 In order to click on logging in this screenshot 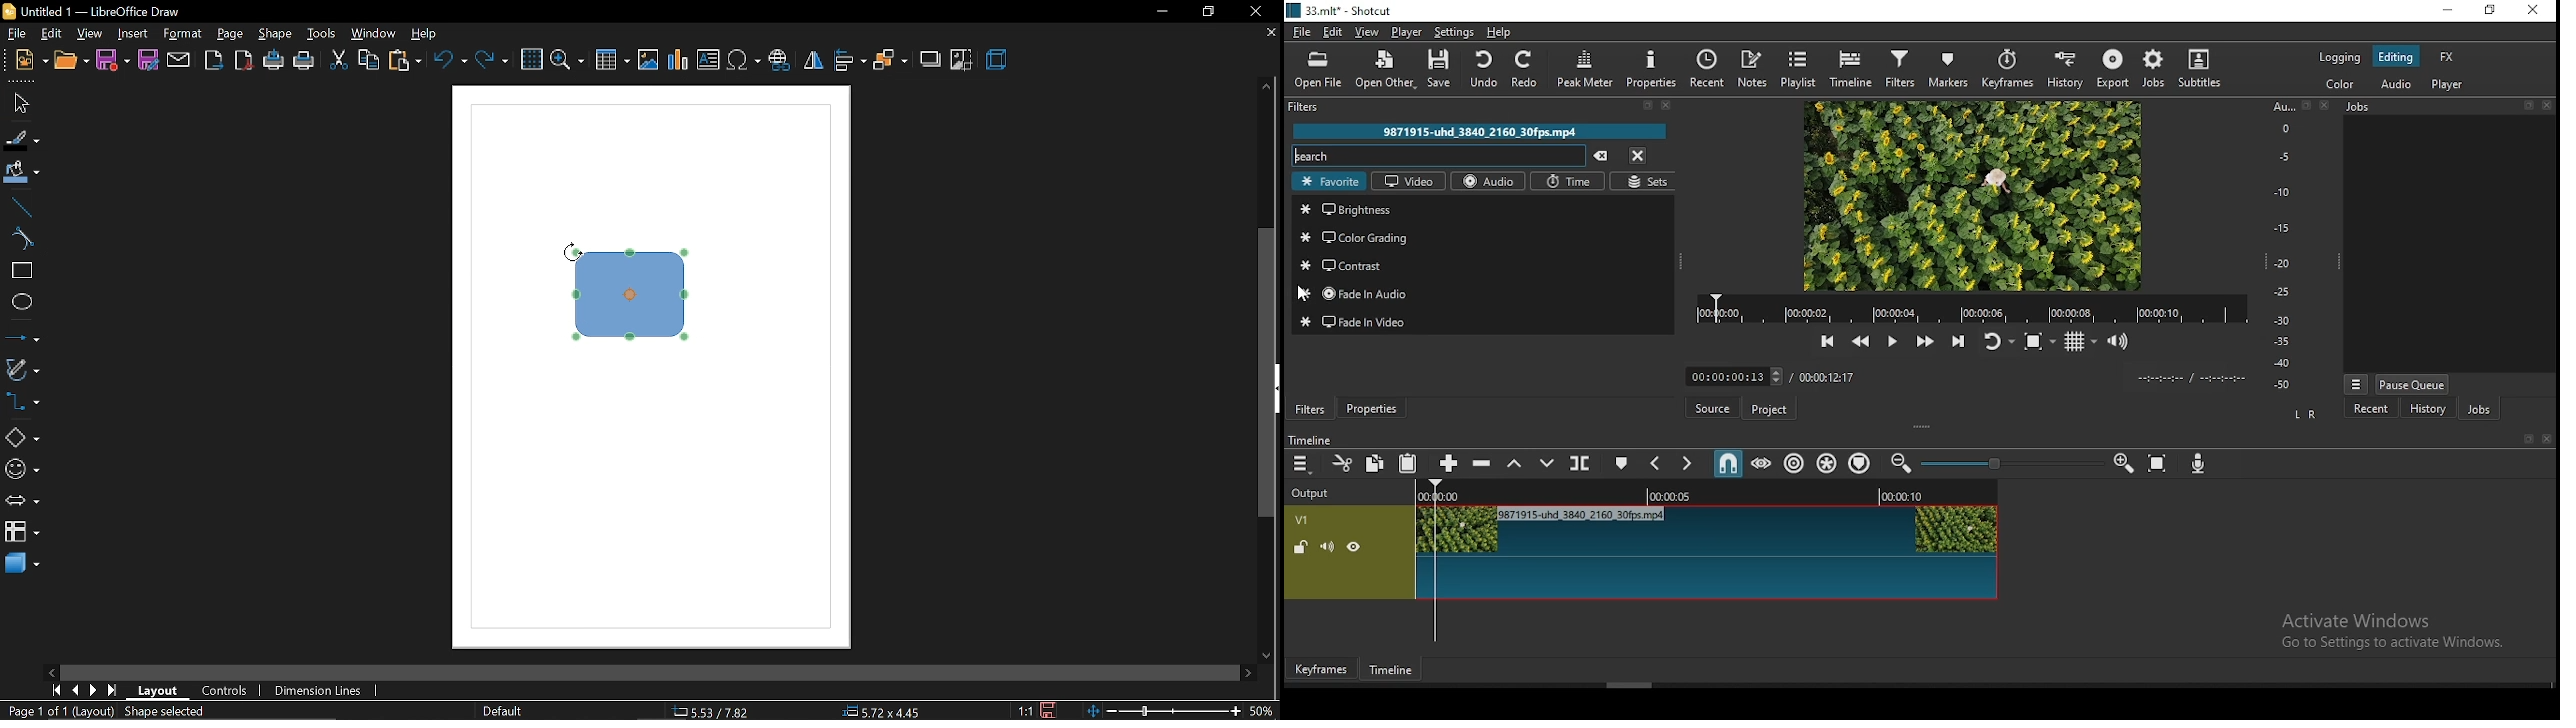, I will do `click(2339, 58)`.